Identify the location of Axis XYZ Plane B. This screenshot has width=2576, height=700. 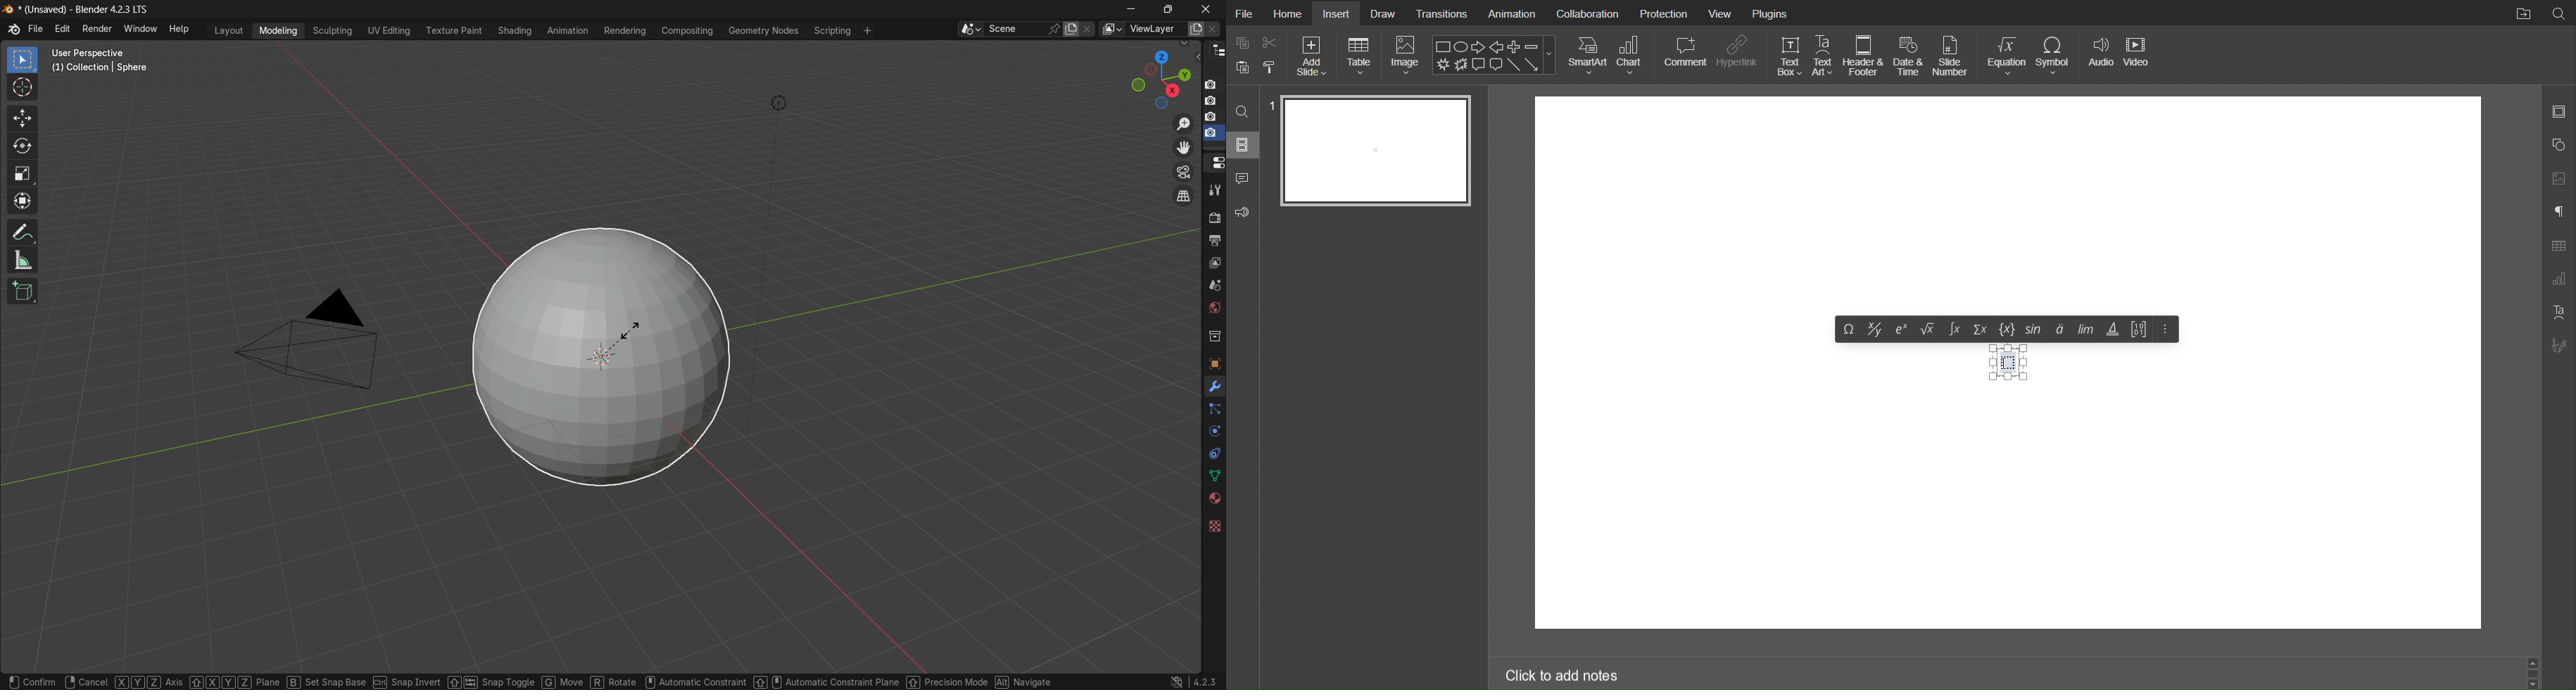
(236, 678).